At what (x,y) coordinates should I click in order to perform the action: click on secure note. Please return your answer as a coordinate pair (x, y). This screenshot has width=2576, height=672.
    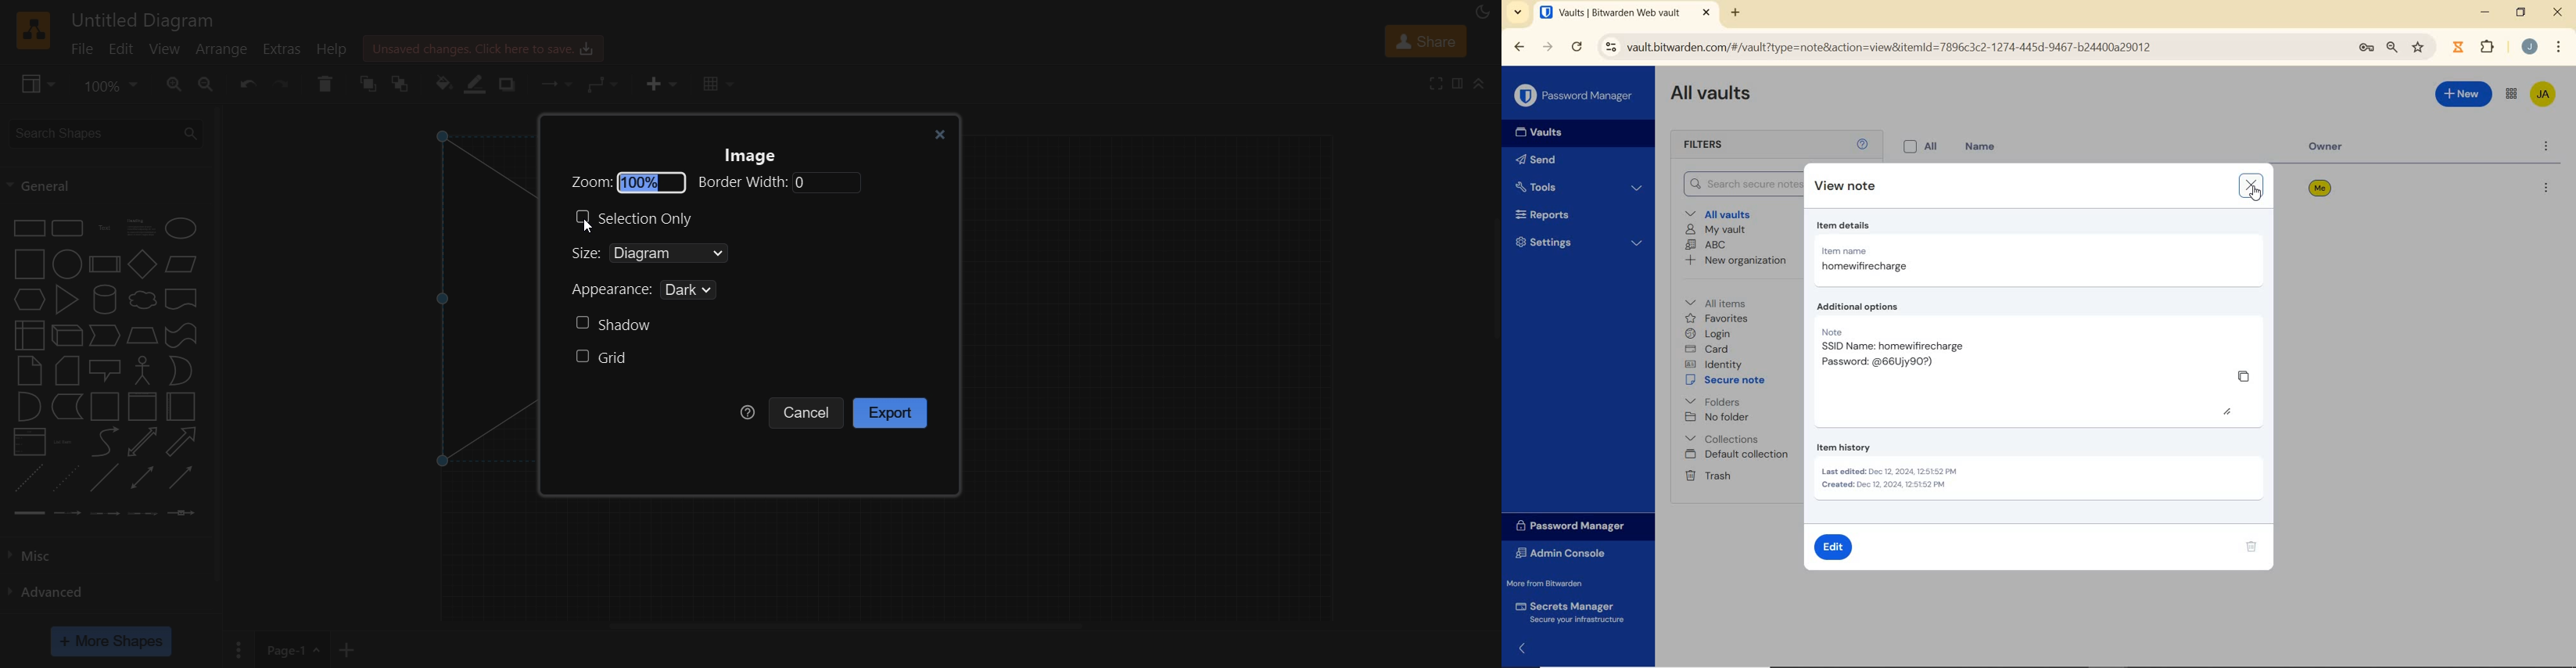
    Looking at the image, I should click on (1728, 380).